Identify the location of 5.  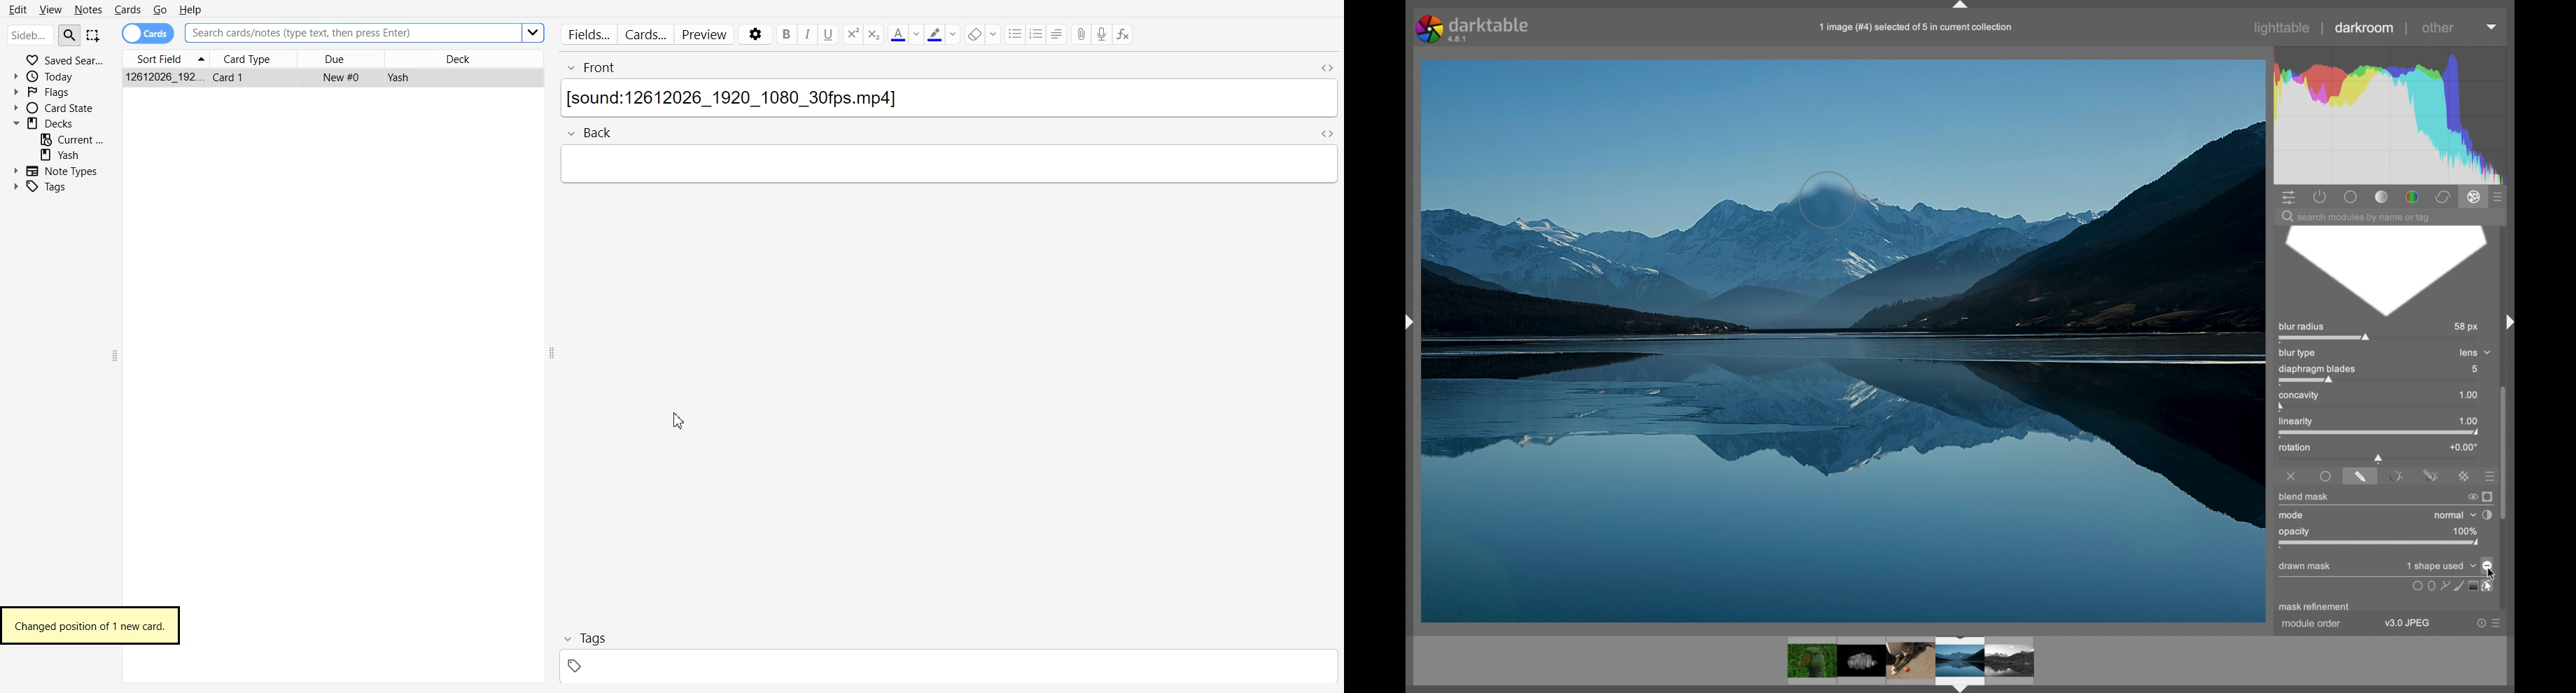
(2473, 370).